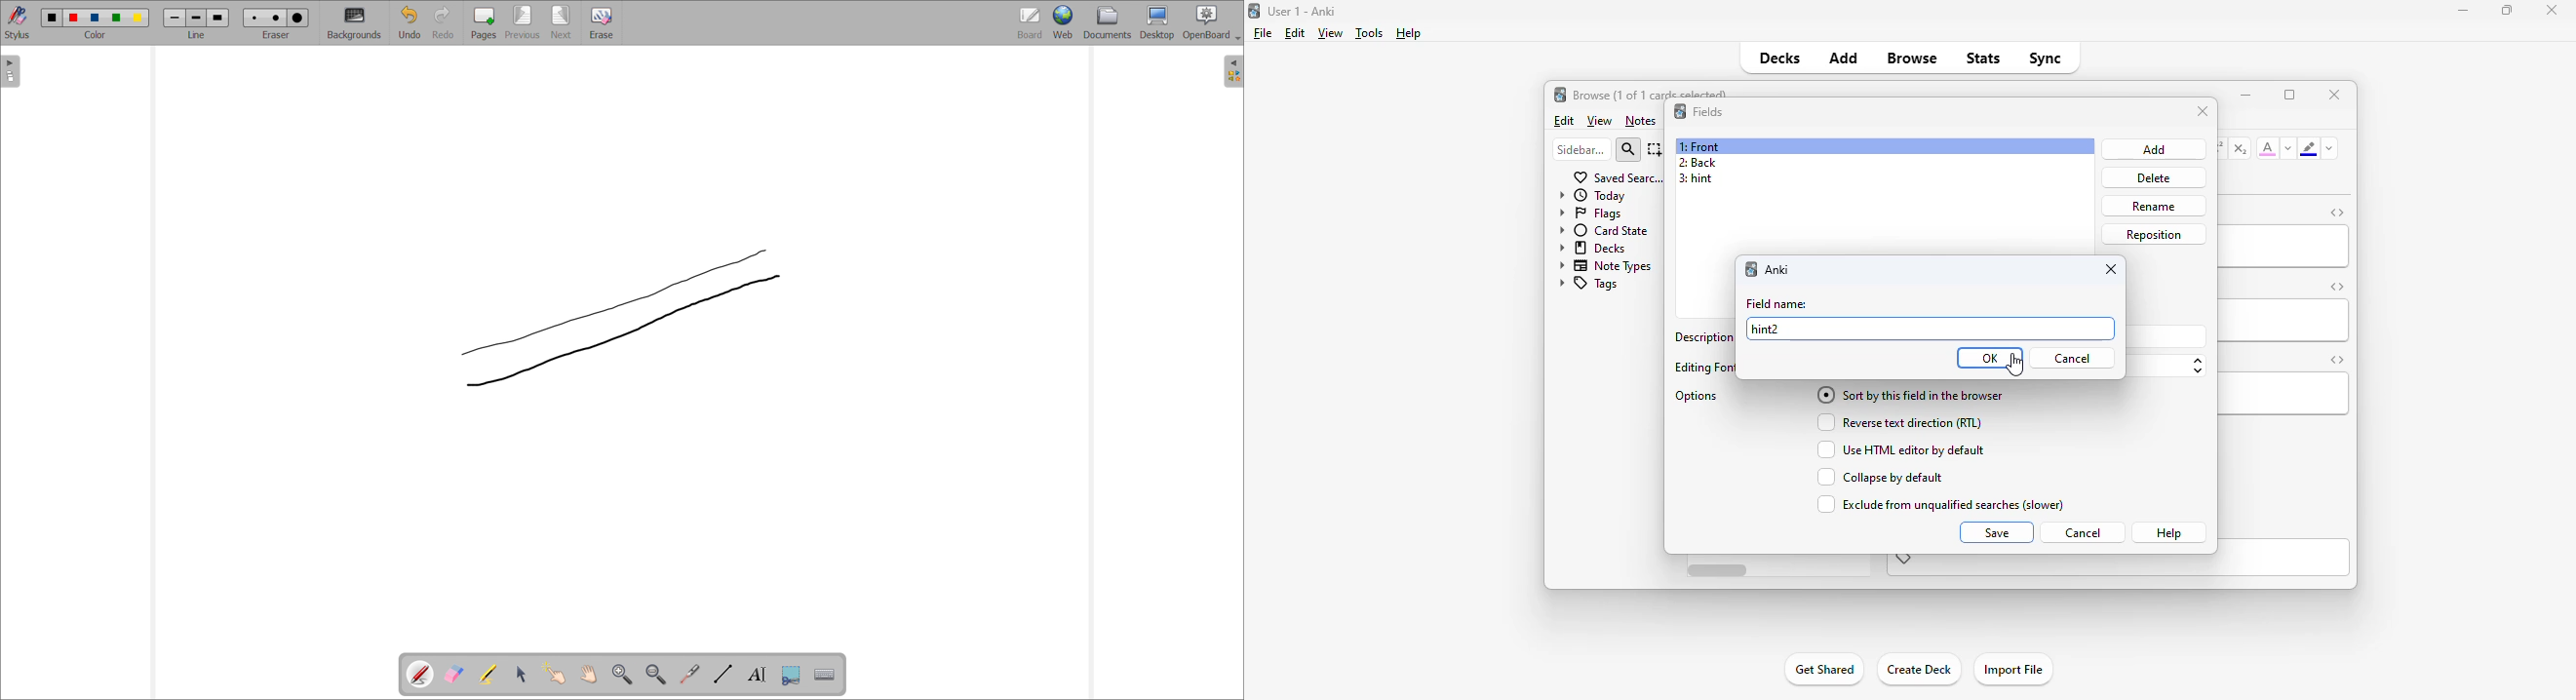  Describe the element at coordinates (97, 18) in the screenshot. I see `color` at that location.